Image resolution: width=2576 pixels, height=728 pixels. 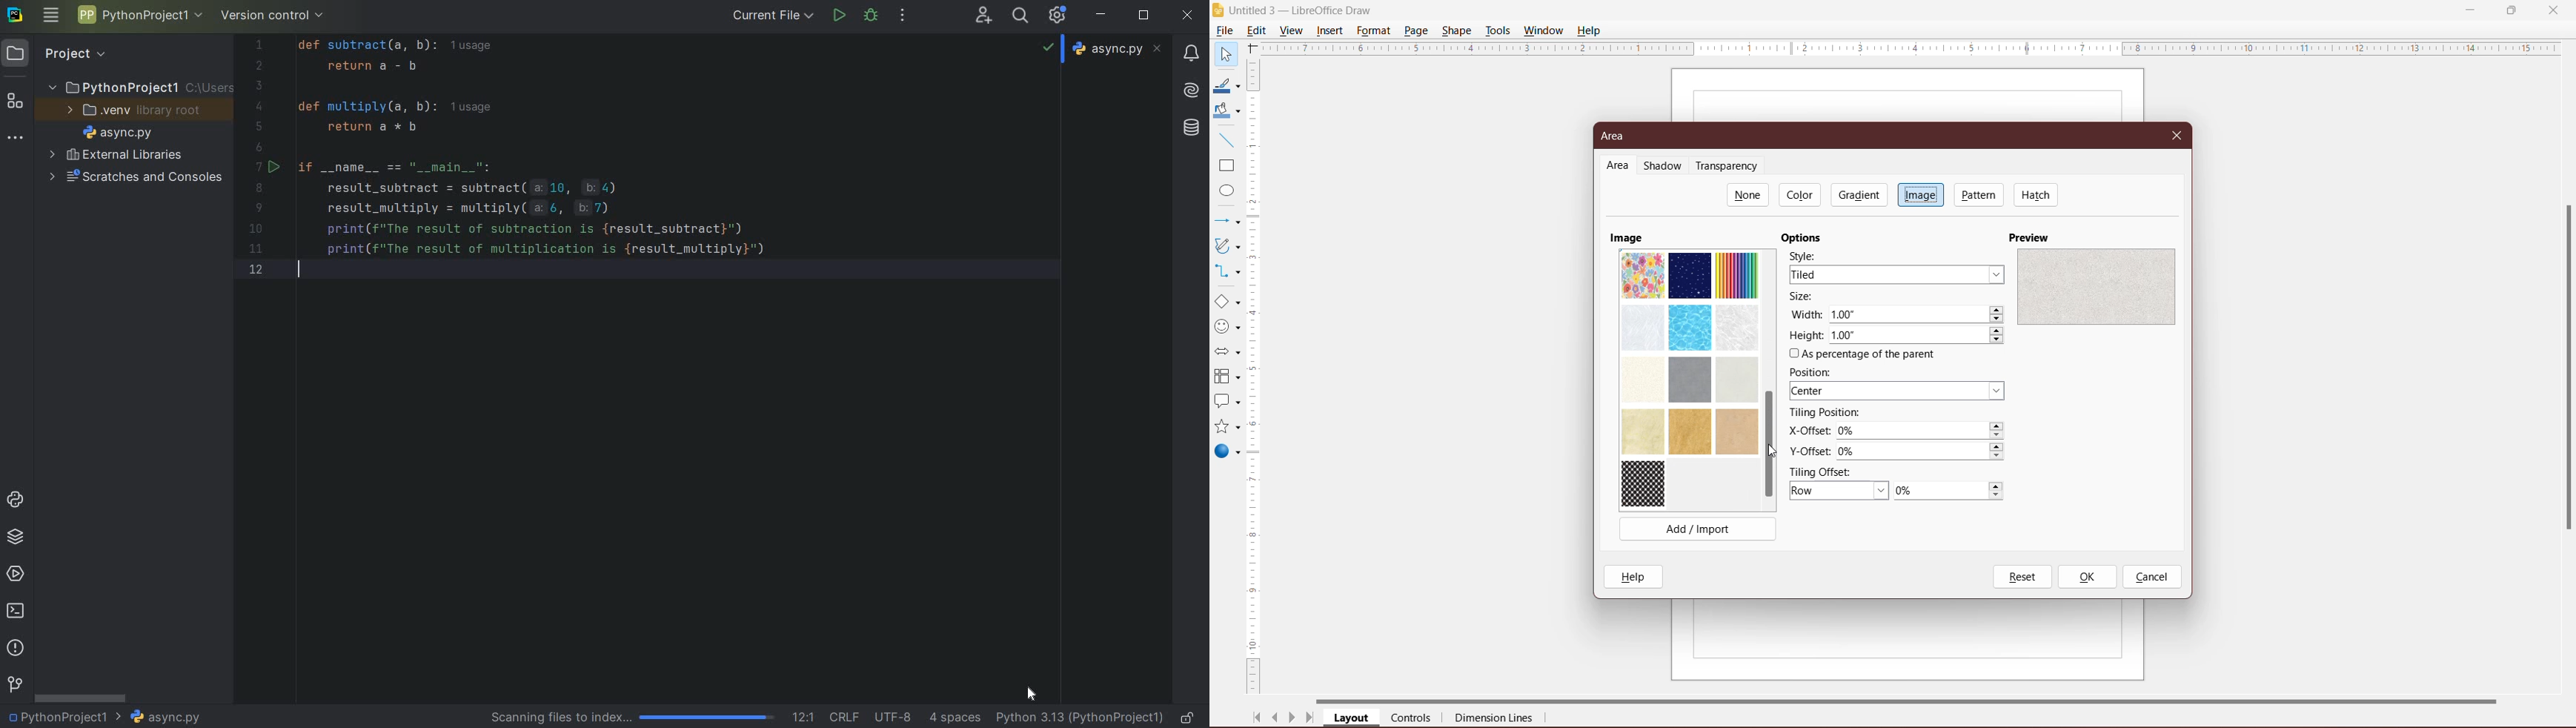 What do you see at coordinates (2554, 9) in the screenshot?
I see `Close` at bounding box center [2554, 9].